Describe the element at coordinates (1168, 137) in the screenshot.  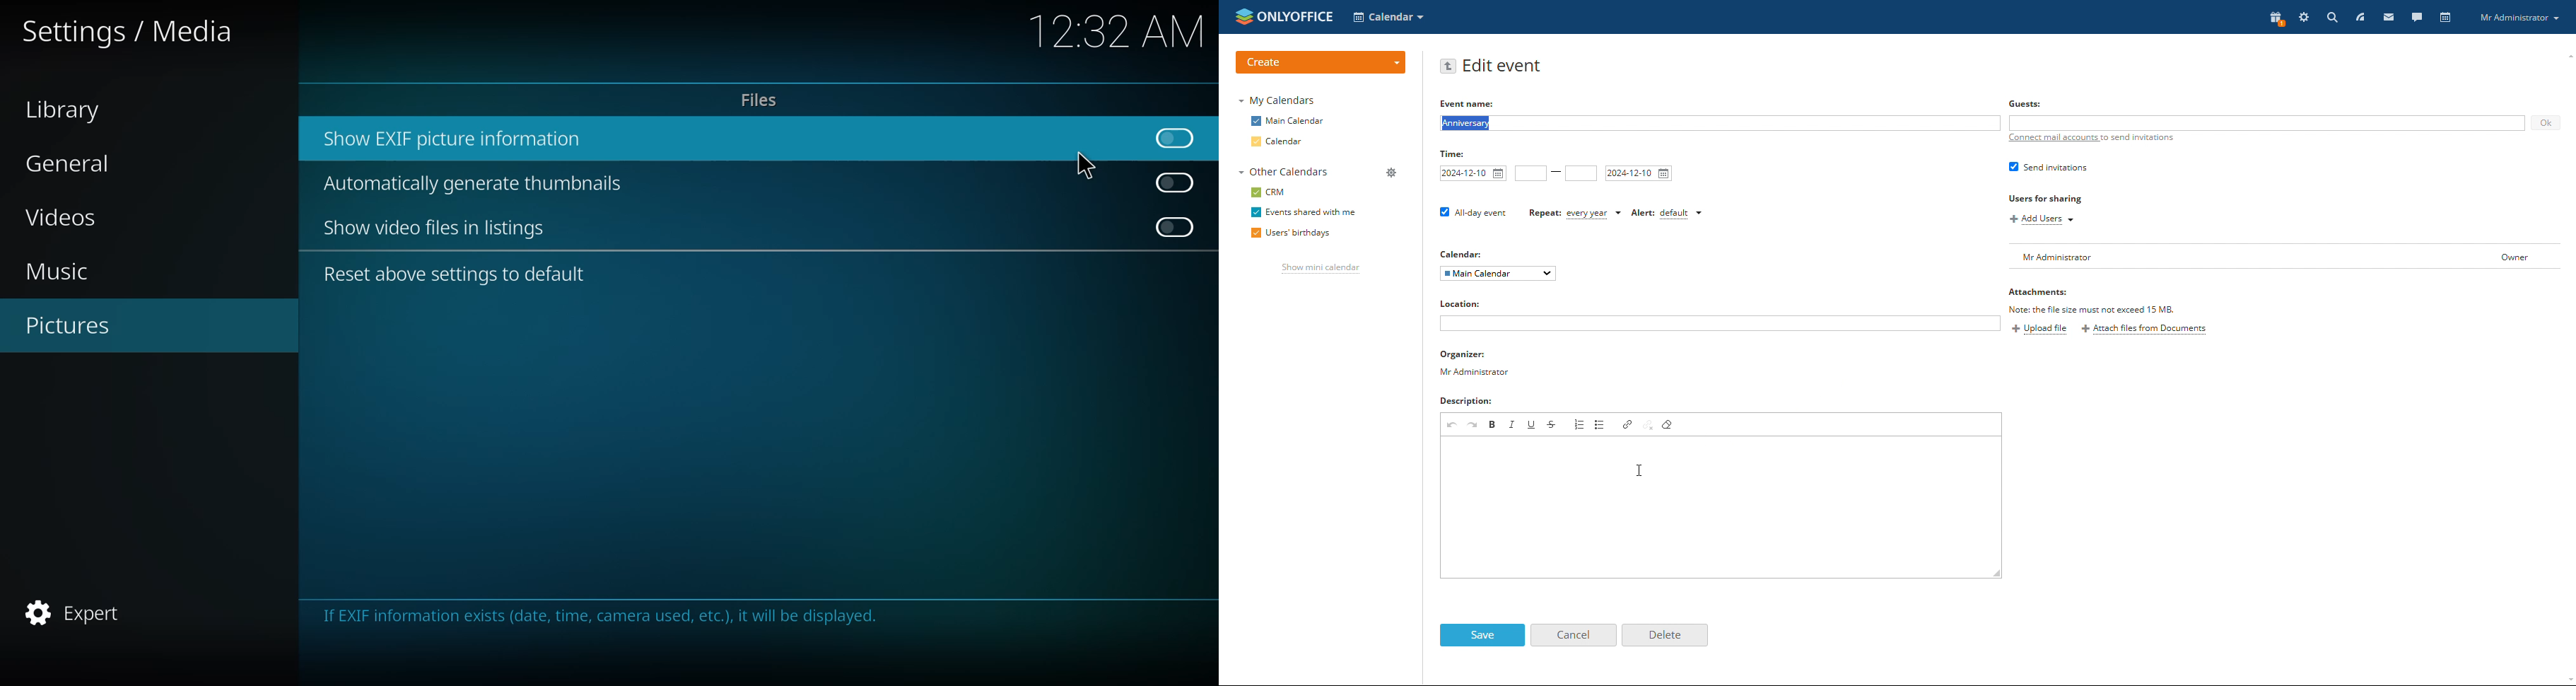
I see `diabled` at that location.